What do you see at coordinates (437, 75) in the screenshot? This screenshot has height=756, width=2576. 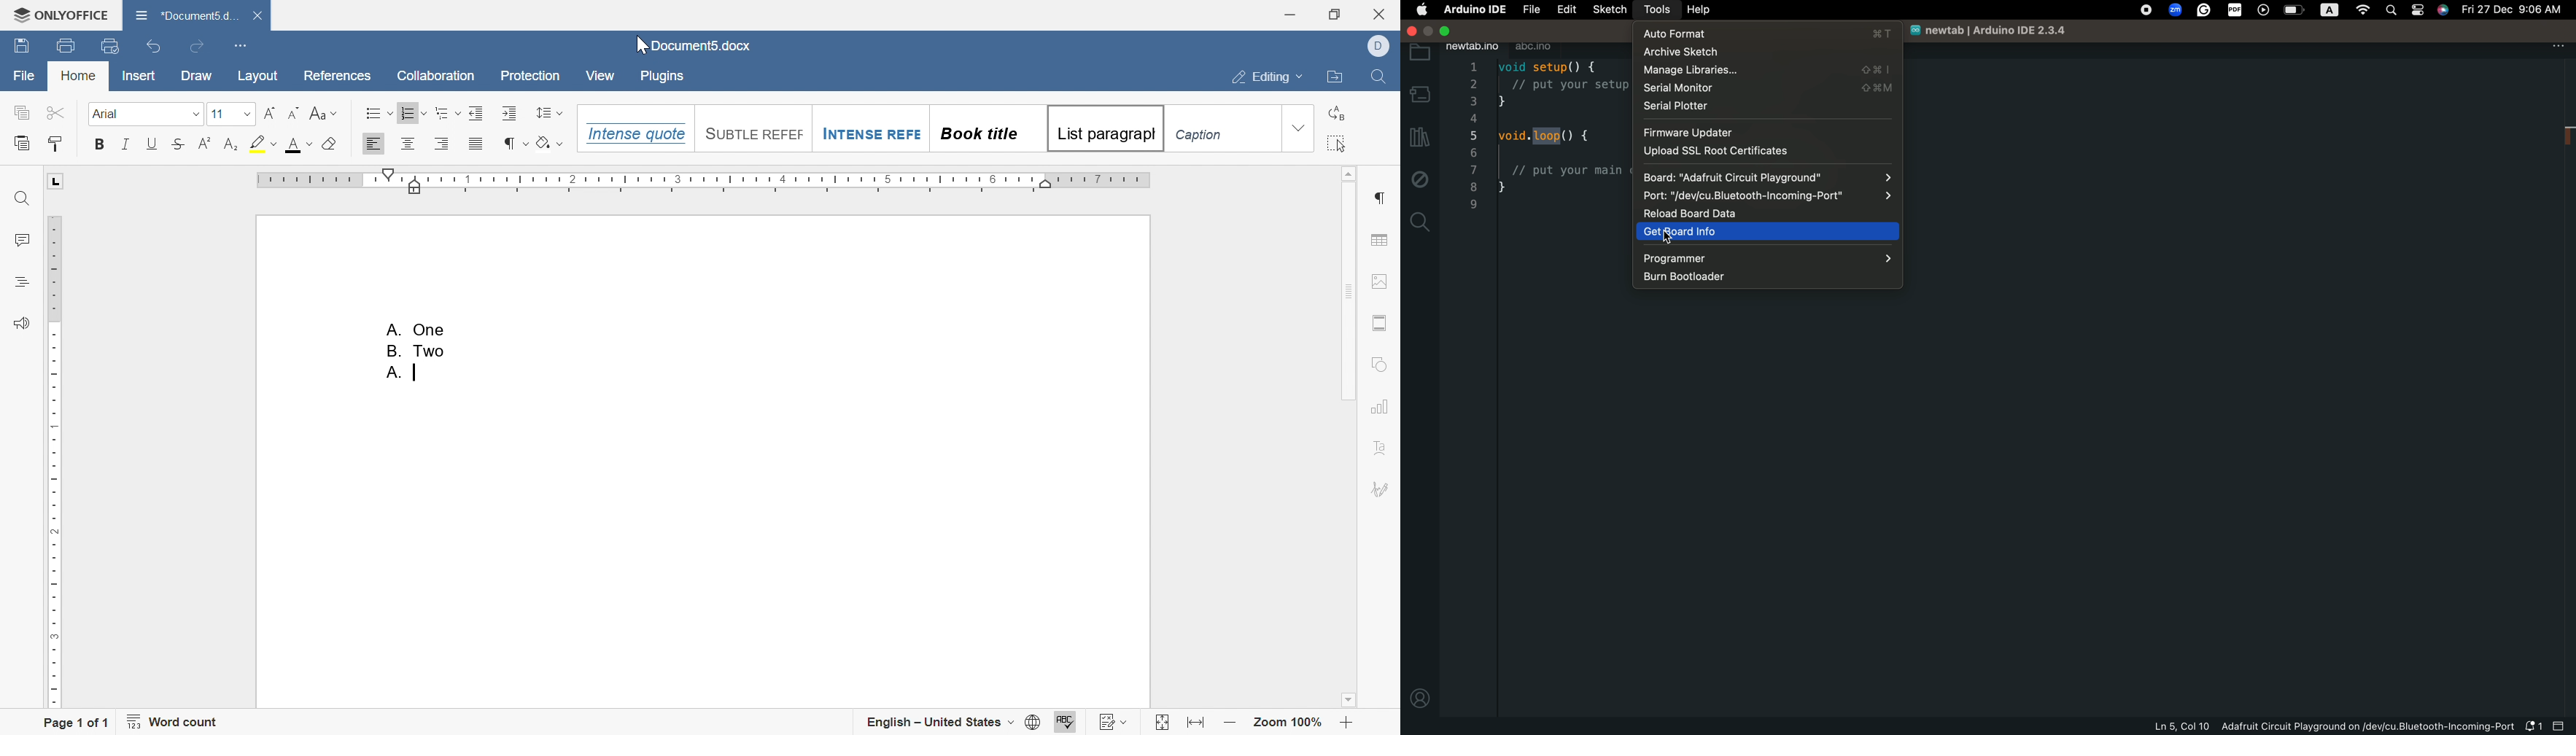 I see `Collaboration` at bounding box center [437, 75].